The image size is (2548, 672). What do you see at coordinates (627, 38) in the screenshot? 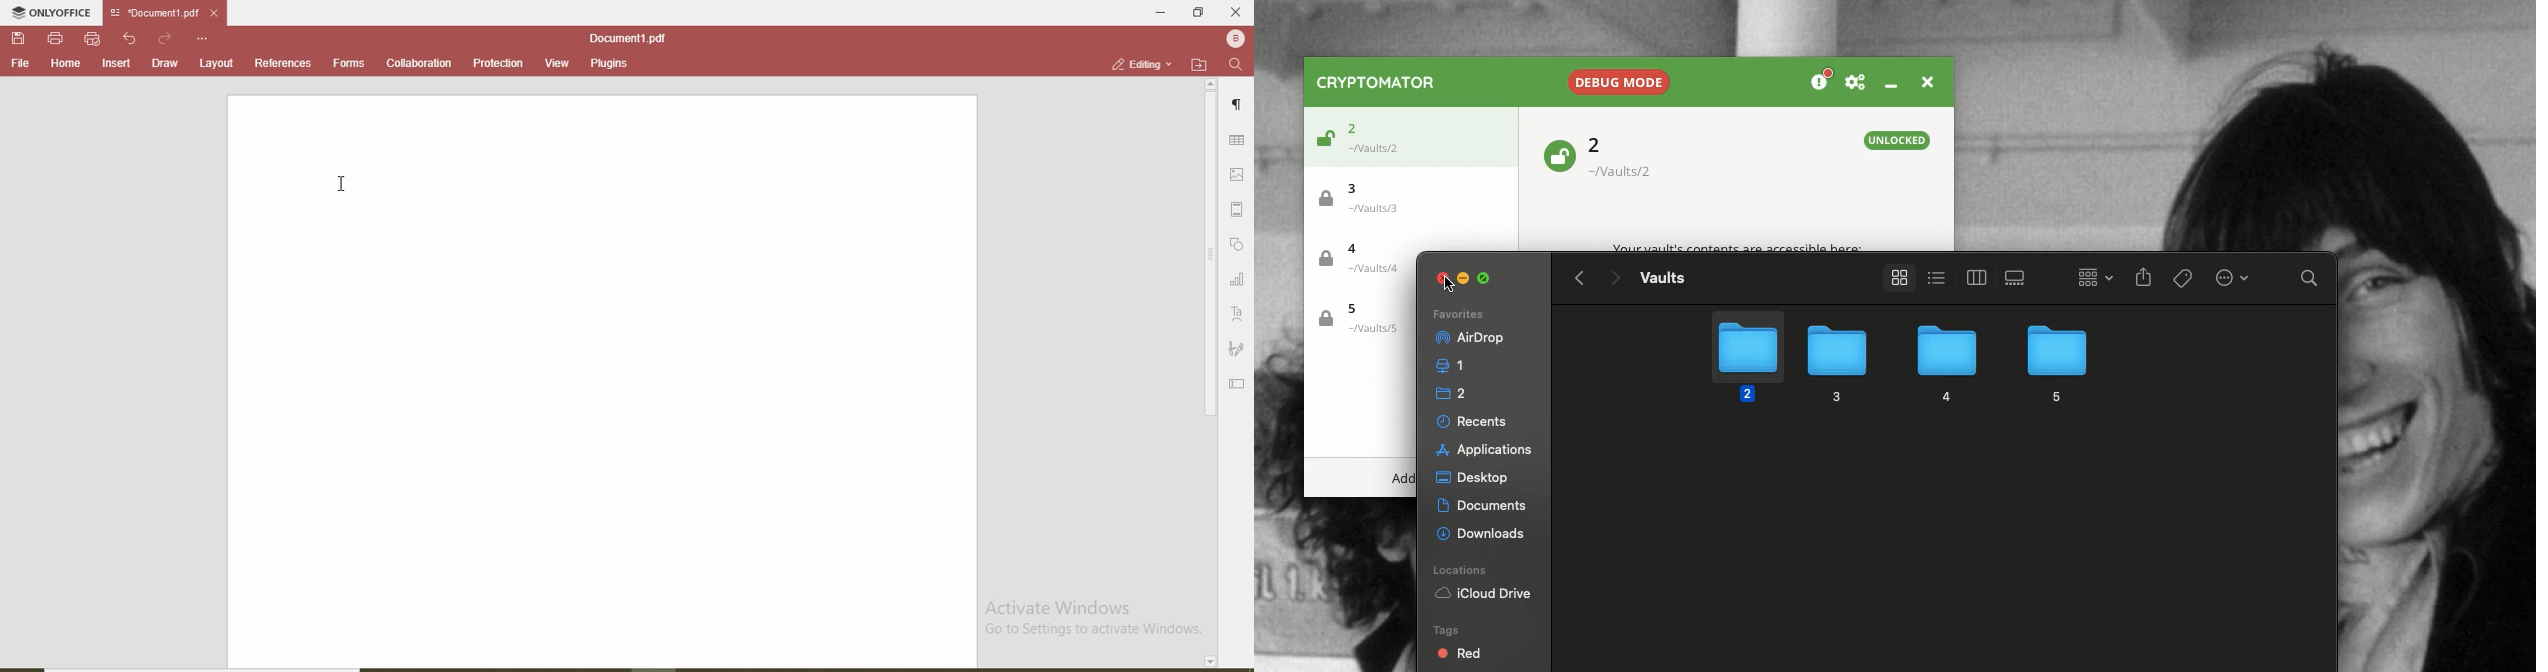
I see `file name` at bounding box center [627, 38].